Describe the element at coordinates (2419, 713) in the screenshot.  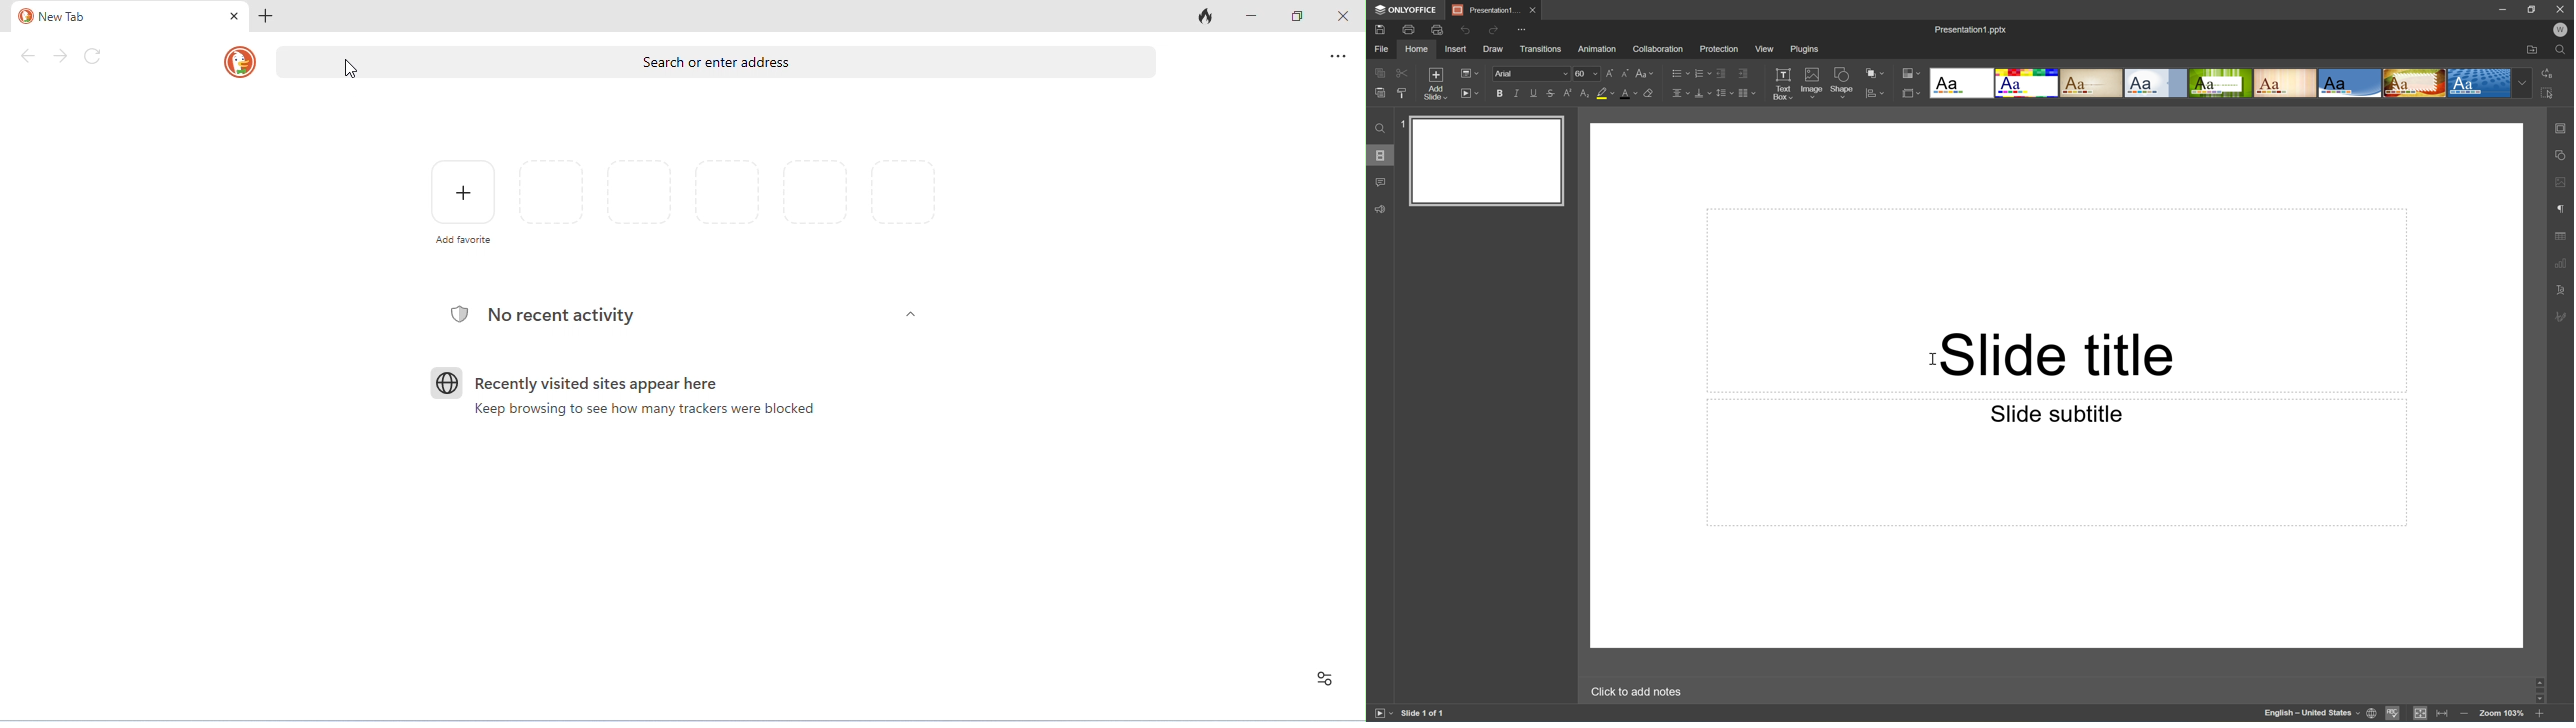
I see `Fit to slide` at that location.